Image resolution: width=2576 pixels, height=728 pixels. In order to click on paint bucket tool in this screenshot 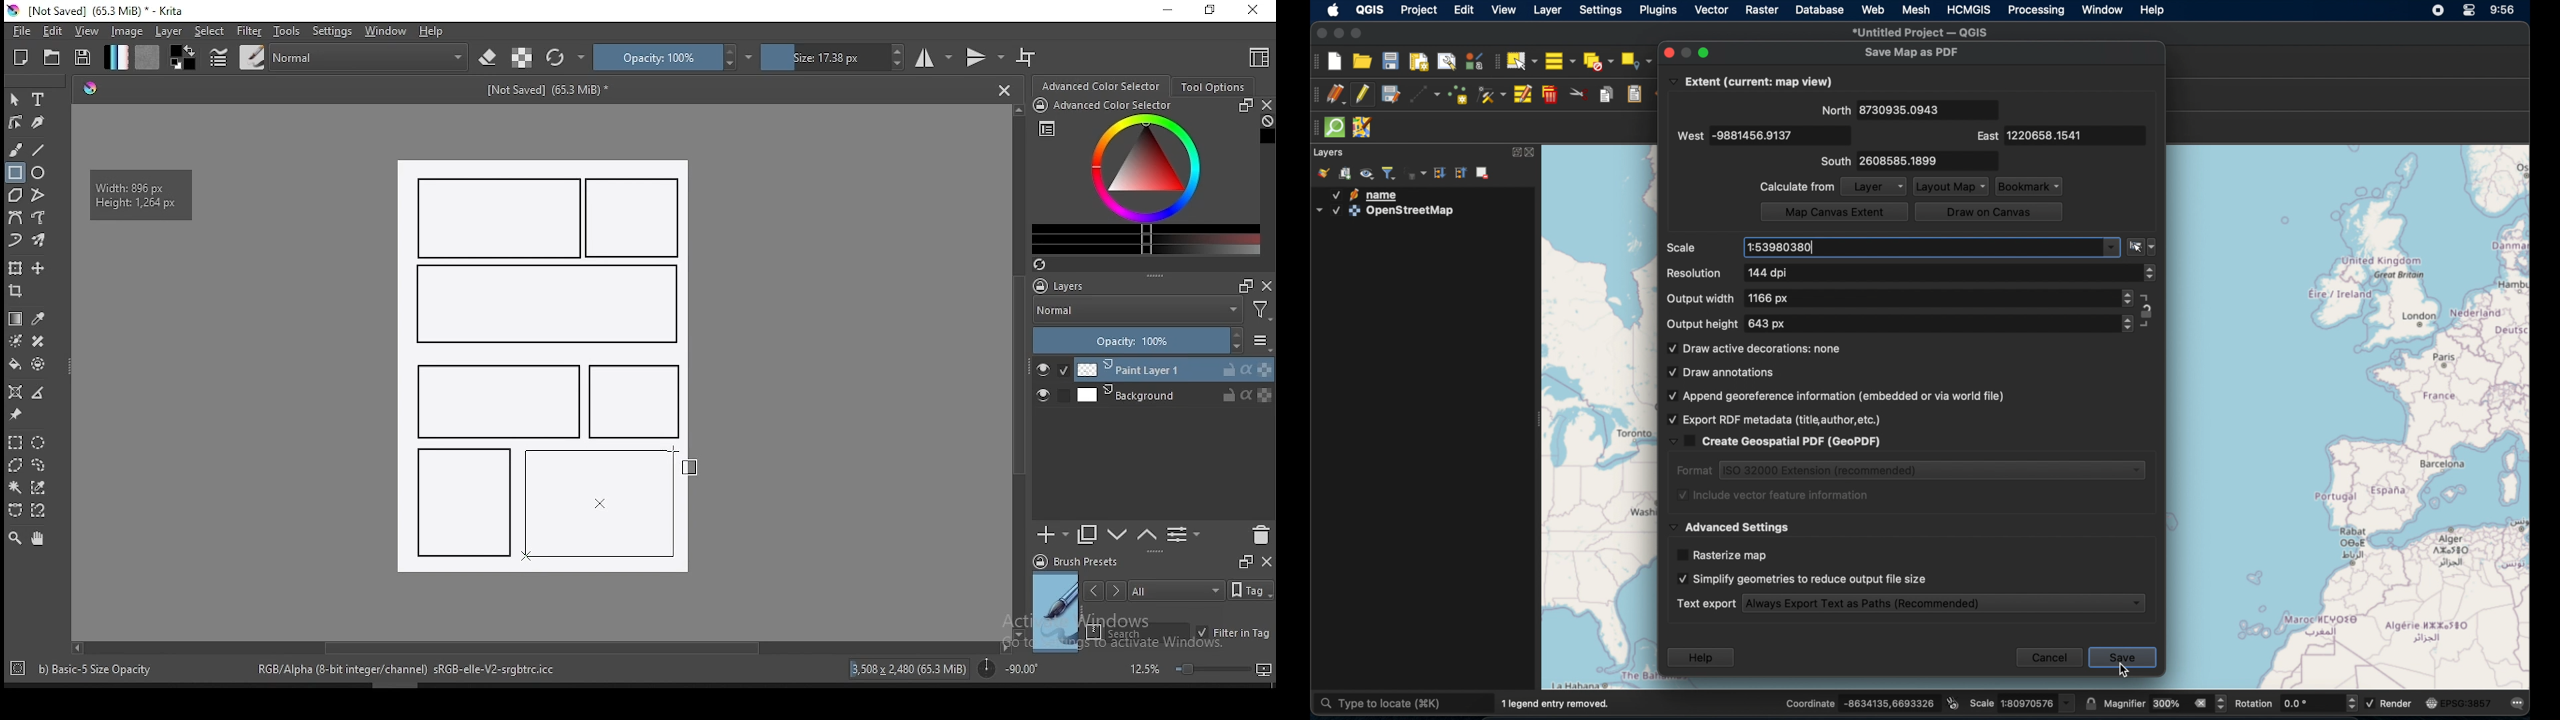, I will do `click(15, 364)`.